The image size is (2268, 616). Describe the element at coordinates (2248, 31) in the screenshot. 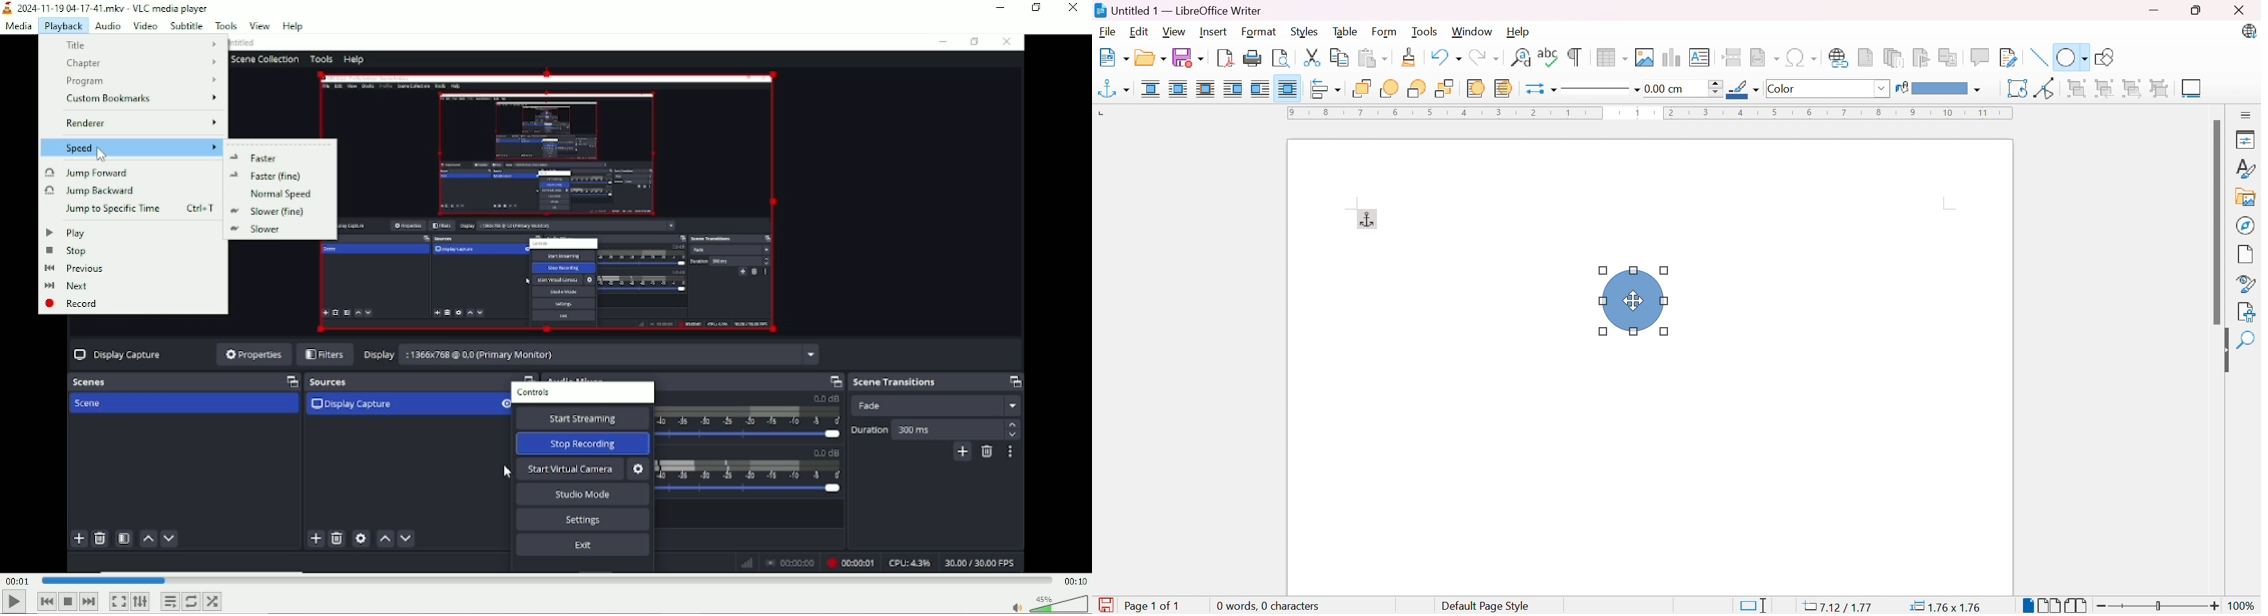

I see `LibreOffice update available` at that location.